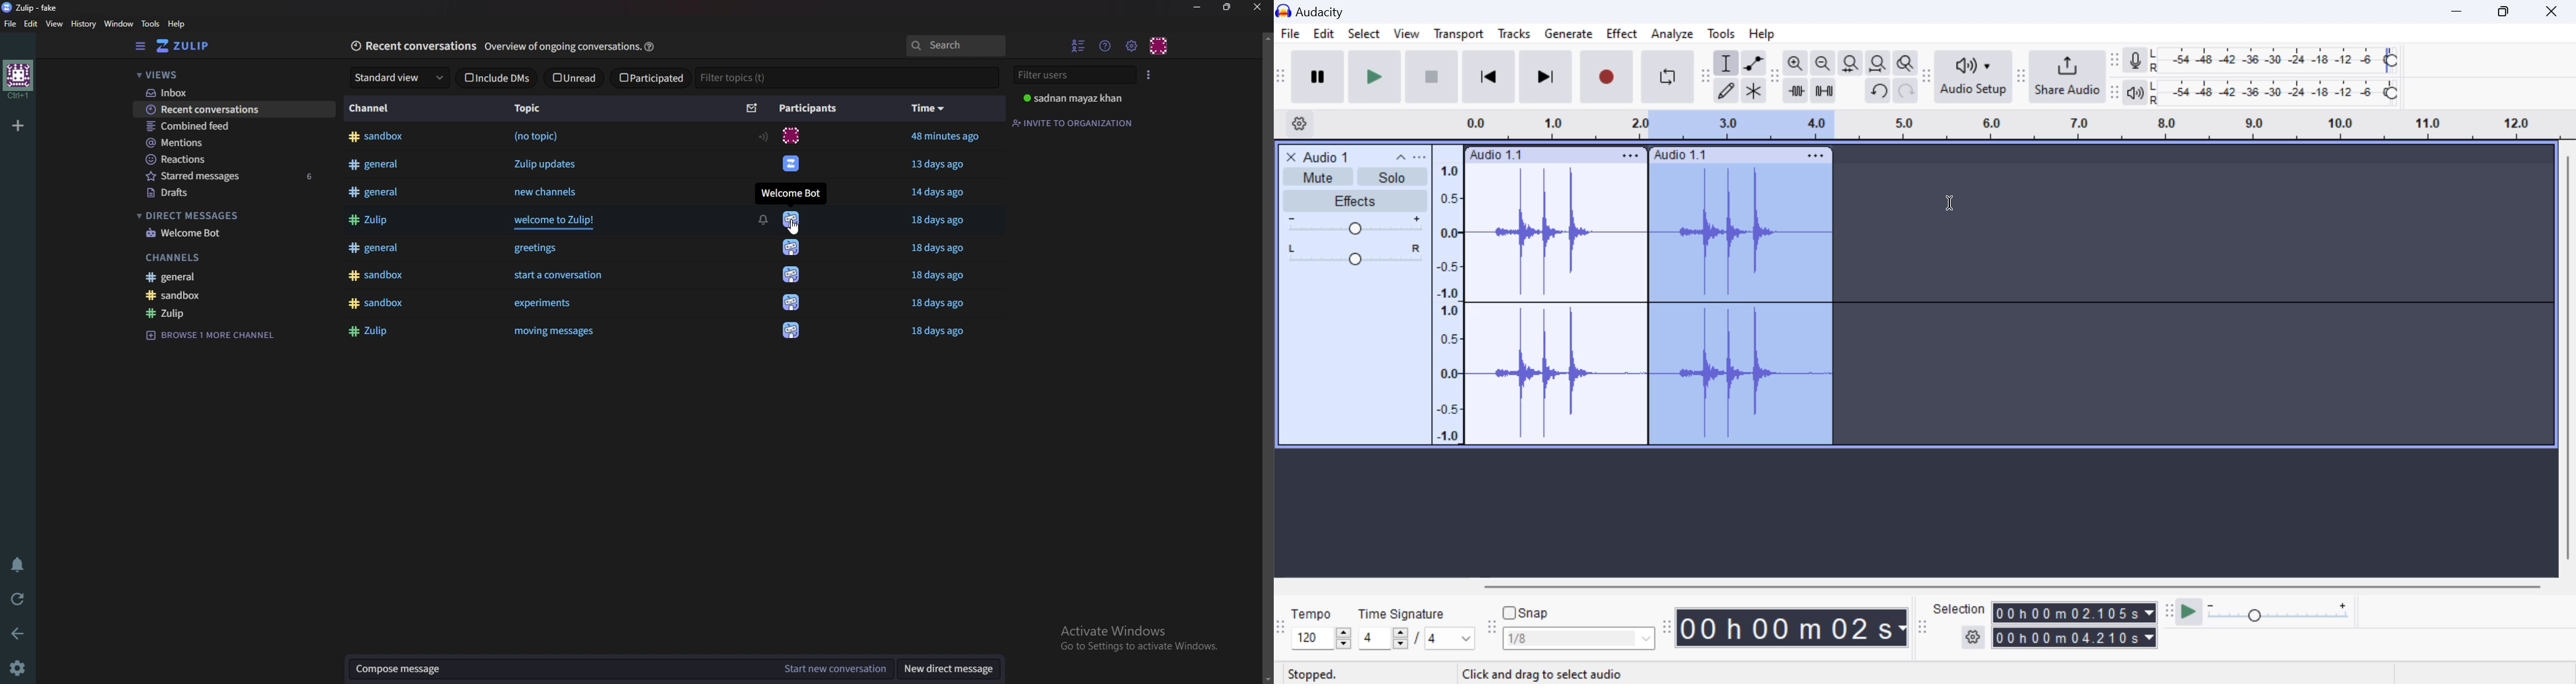  Describe the element at coordinates (139, 46) in the screenshot. I see `Hide sidebar` at that location.